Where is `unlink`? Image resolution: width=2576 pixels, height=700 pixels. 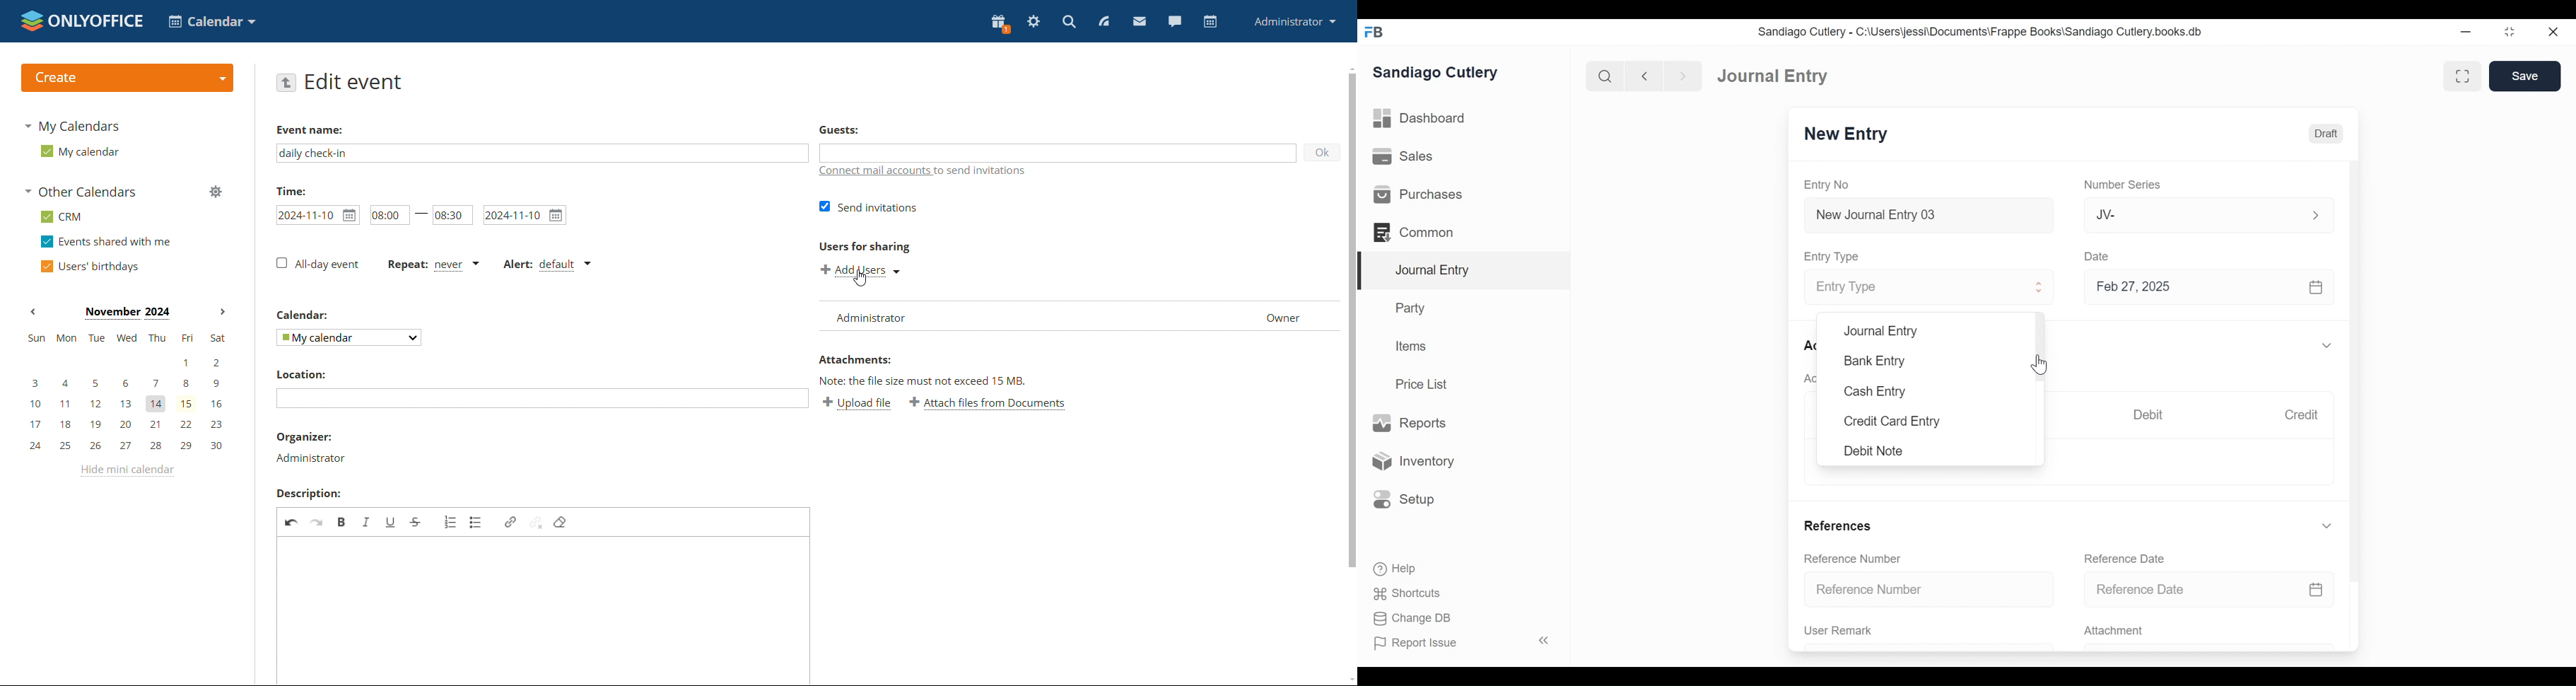
unlink is located at coordinates (537, 521).